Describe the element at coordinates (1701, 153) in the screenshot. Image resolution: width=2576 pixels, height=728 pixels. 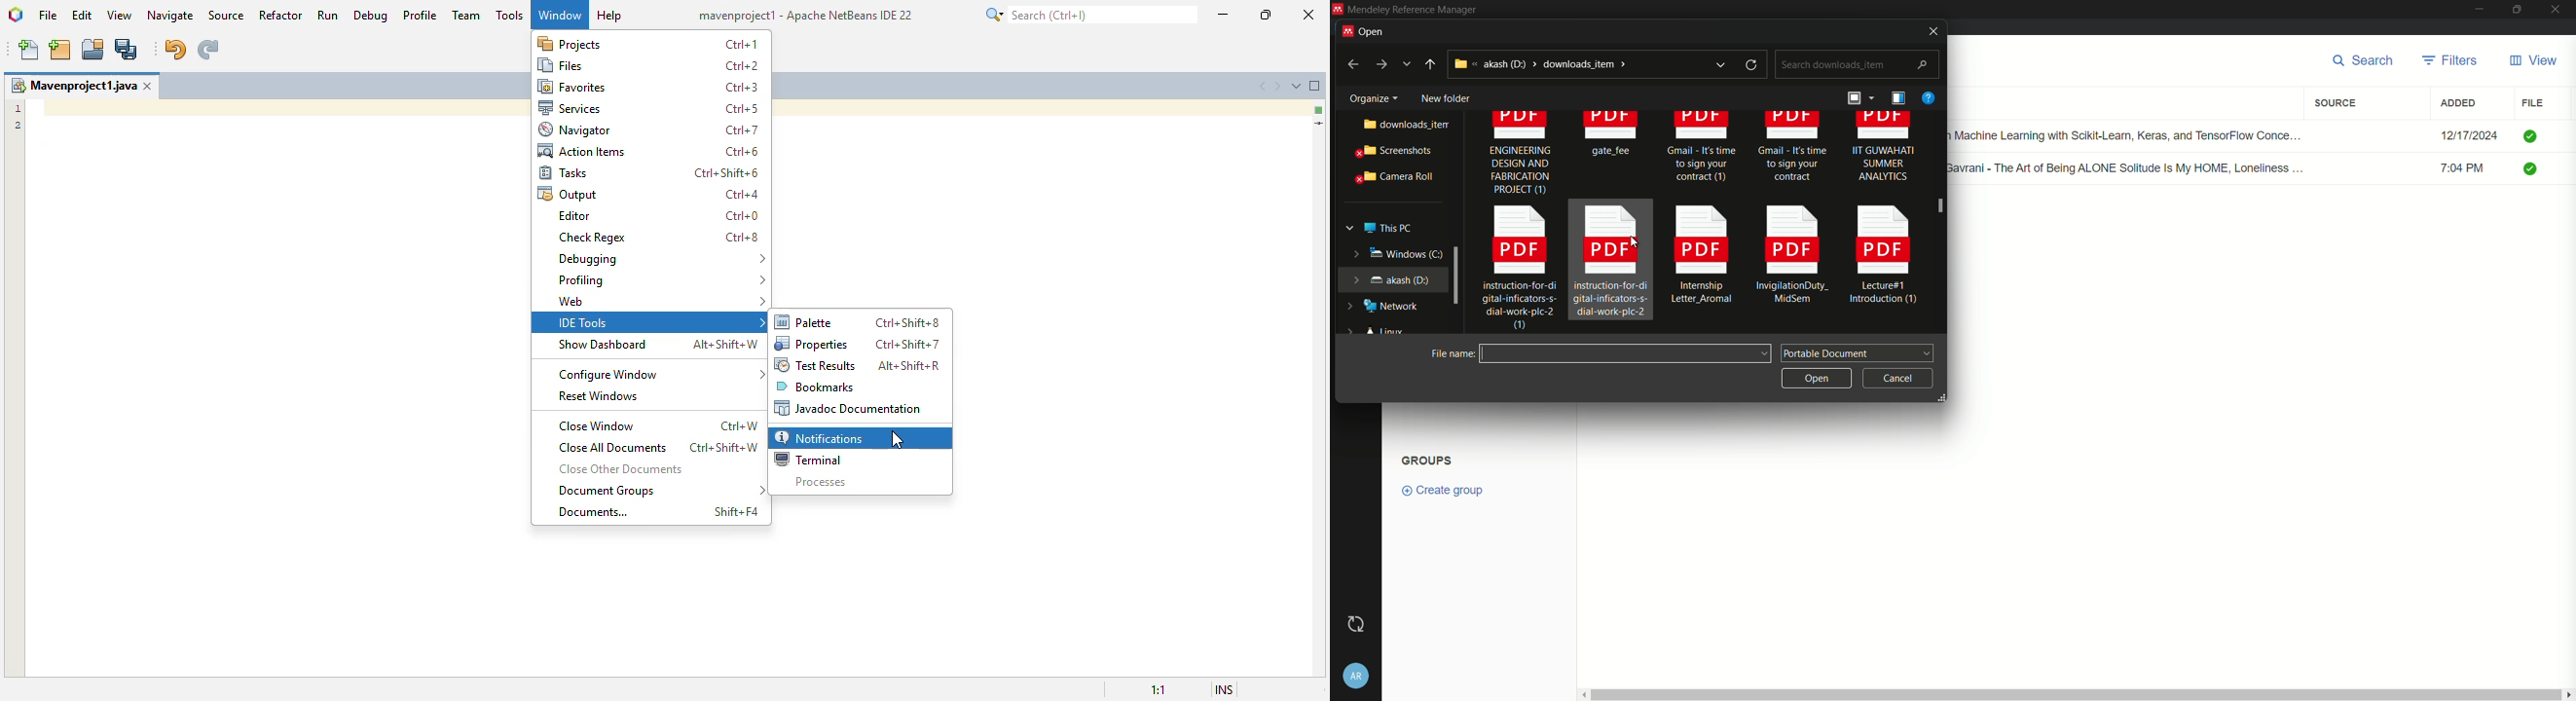
I see `Gmail - It's time
to sign your
contract (1)` at that location.